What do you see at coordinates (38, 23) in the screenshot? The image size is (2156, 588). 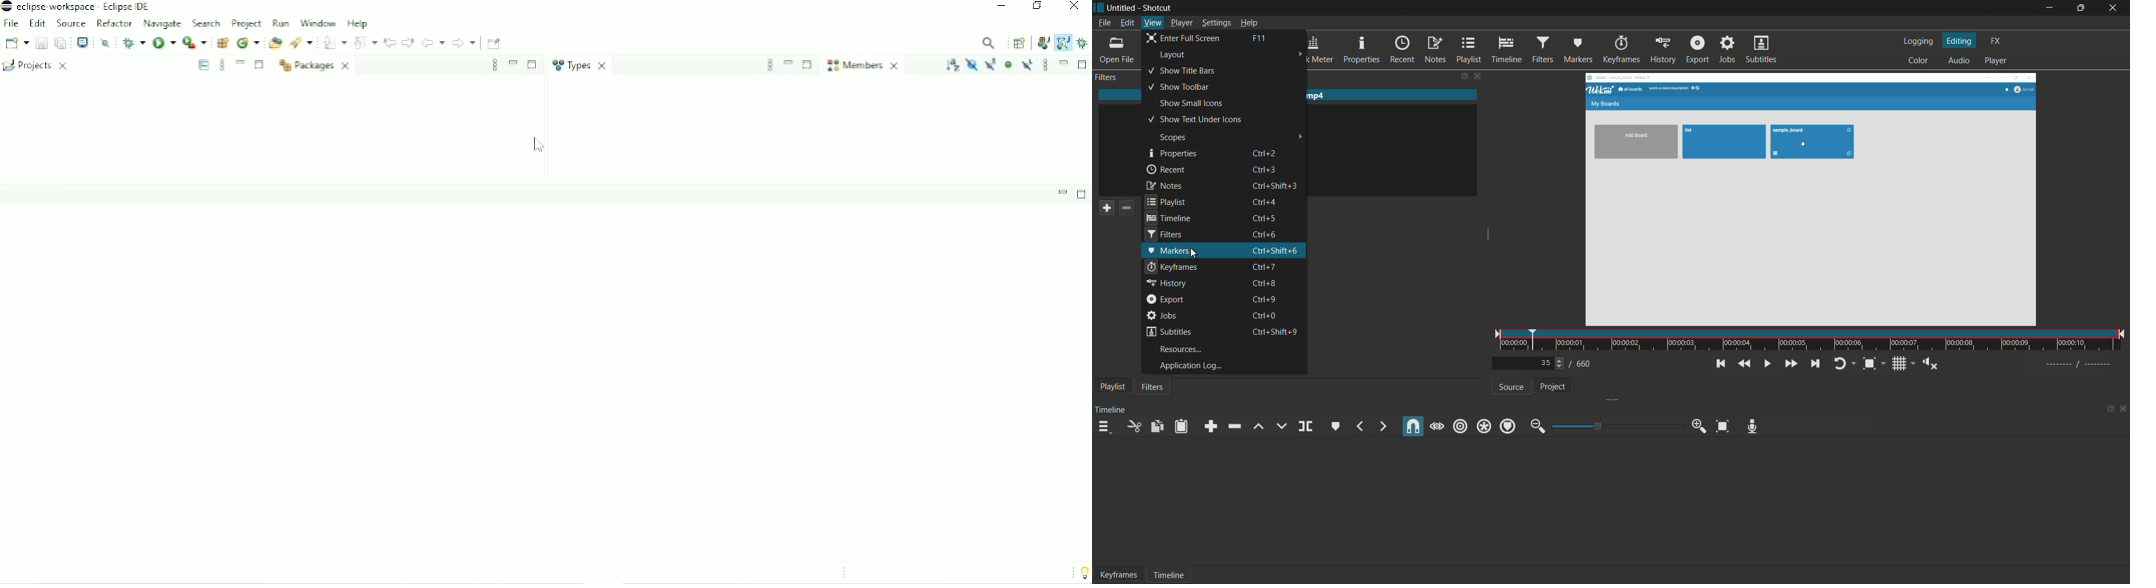 I see `Edit` at bounding box center [38, 23].